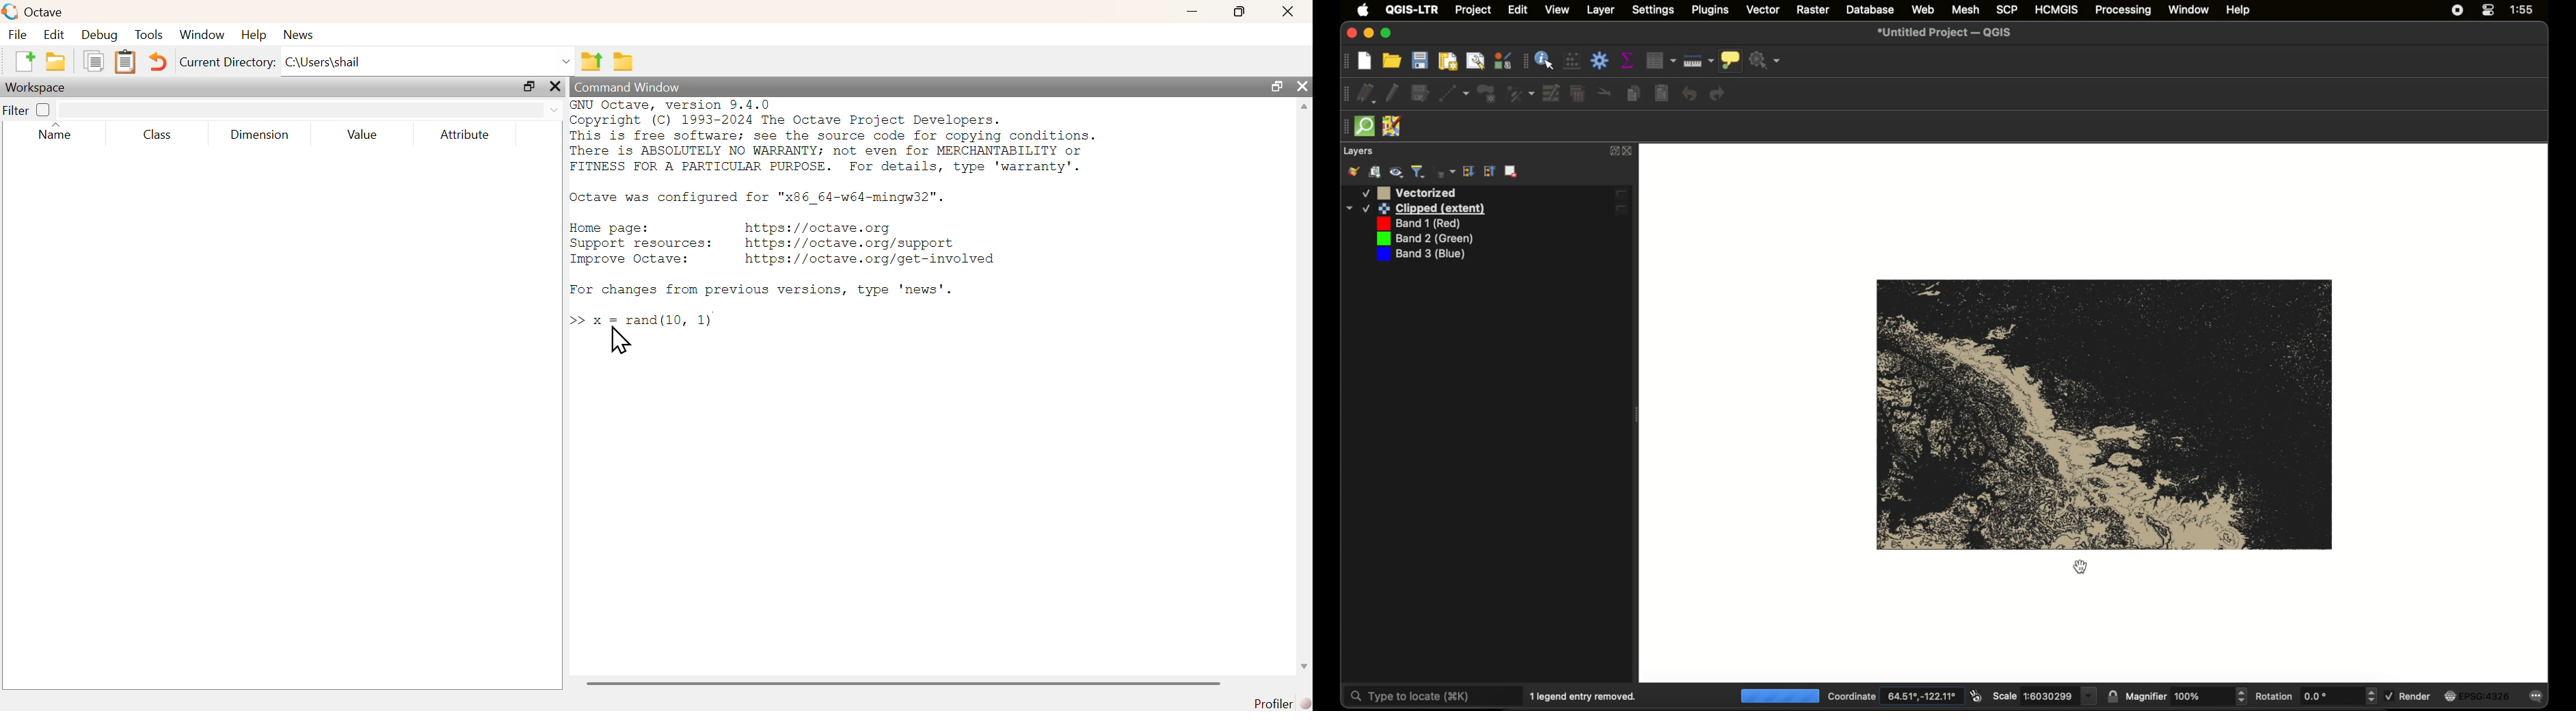 This screenshot has height=728, width=2576. What do you see at coordinates (1486, 94) in the screenshot?
I see `polygon feature` at bounding box center [1486, 94].